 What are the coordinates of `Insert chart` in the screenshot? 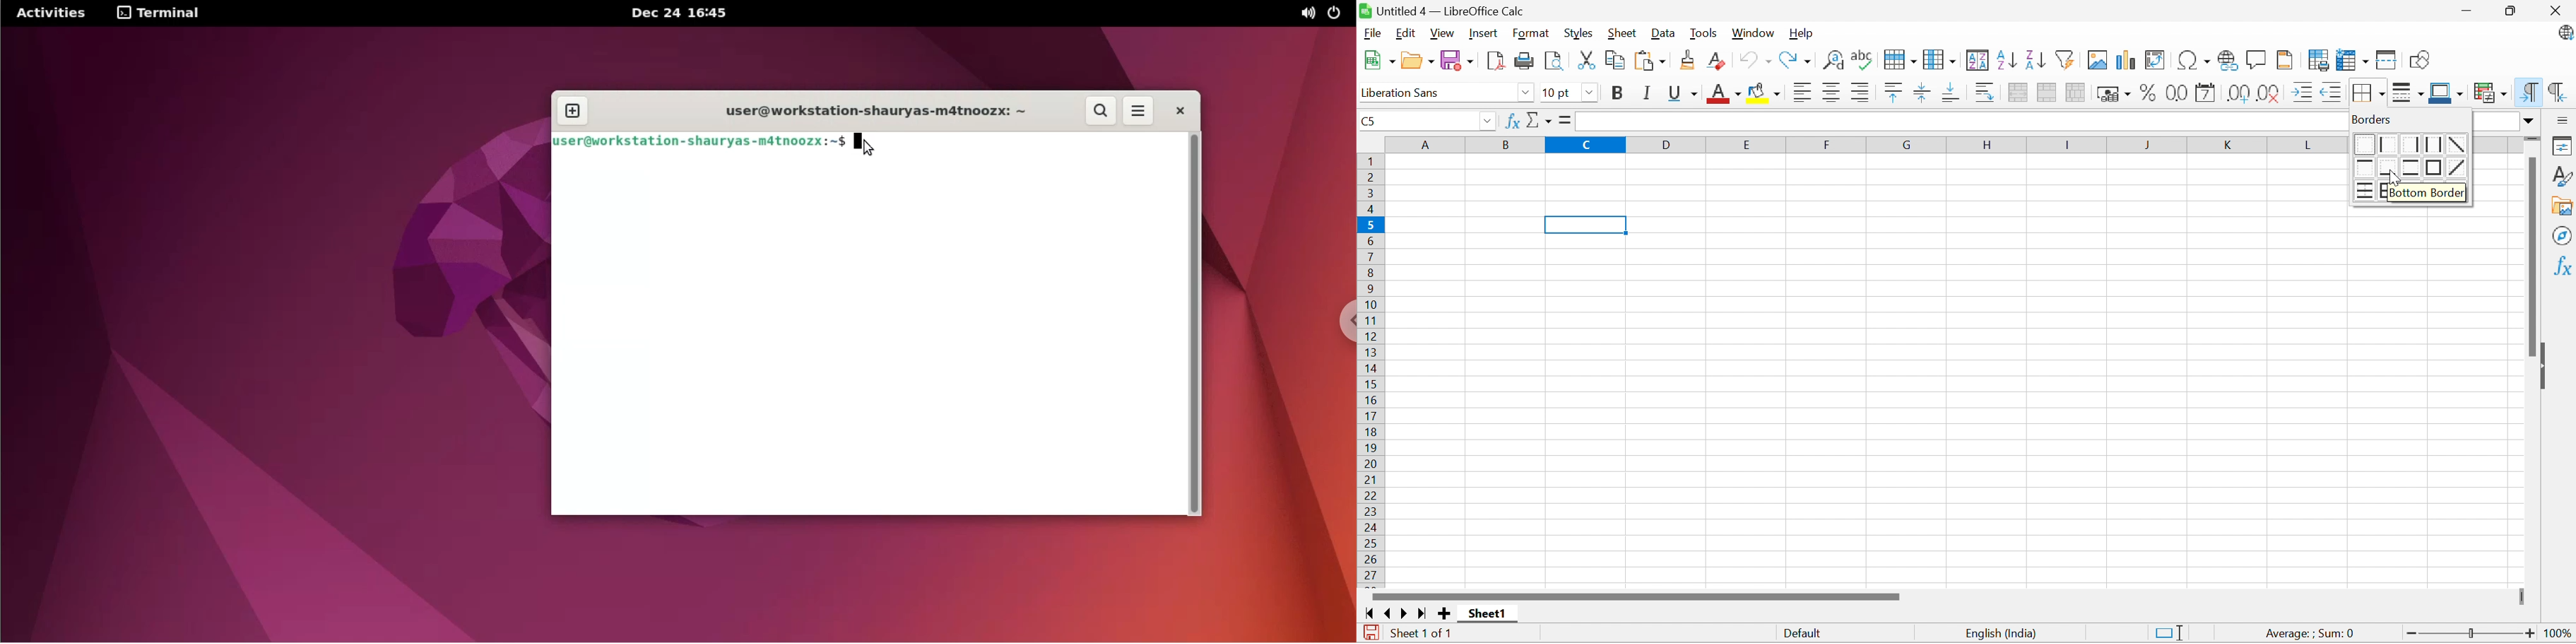 It's located at (2127, 60).